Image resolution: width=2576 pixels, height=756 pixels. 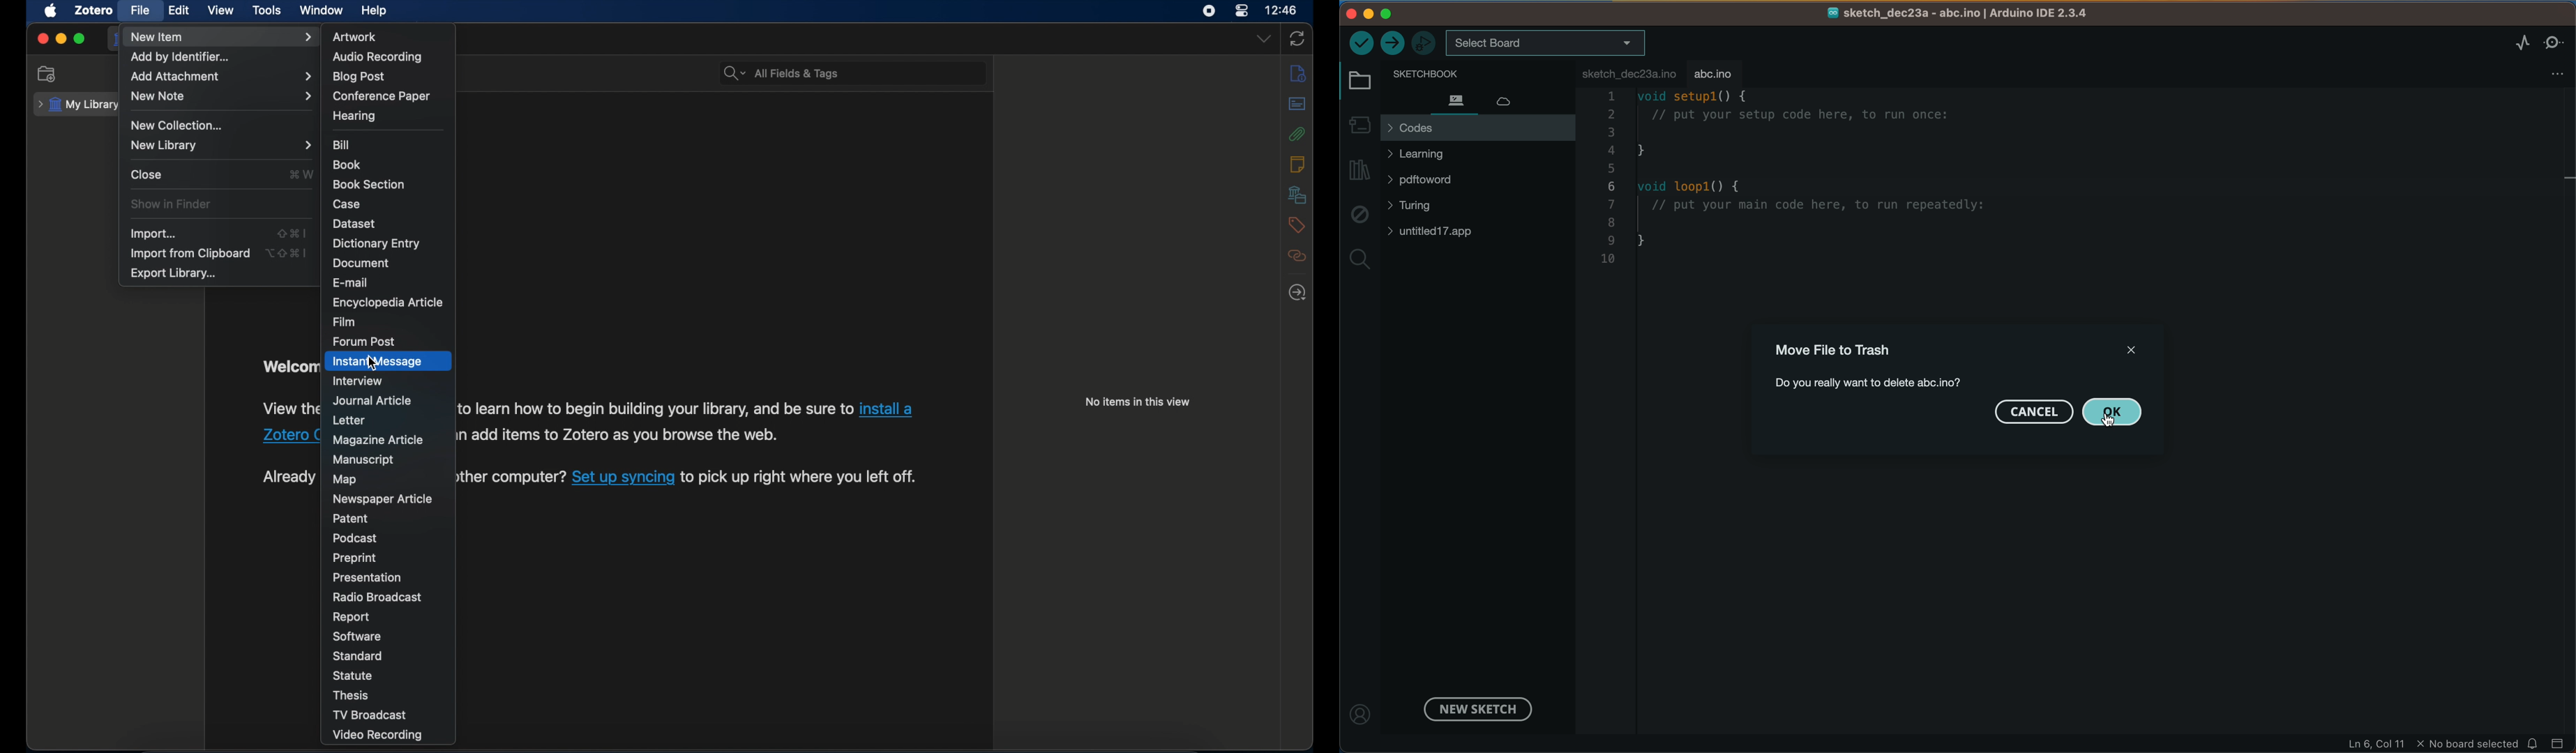 I want to click on notes, so click(x=1298, y=164).